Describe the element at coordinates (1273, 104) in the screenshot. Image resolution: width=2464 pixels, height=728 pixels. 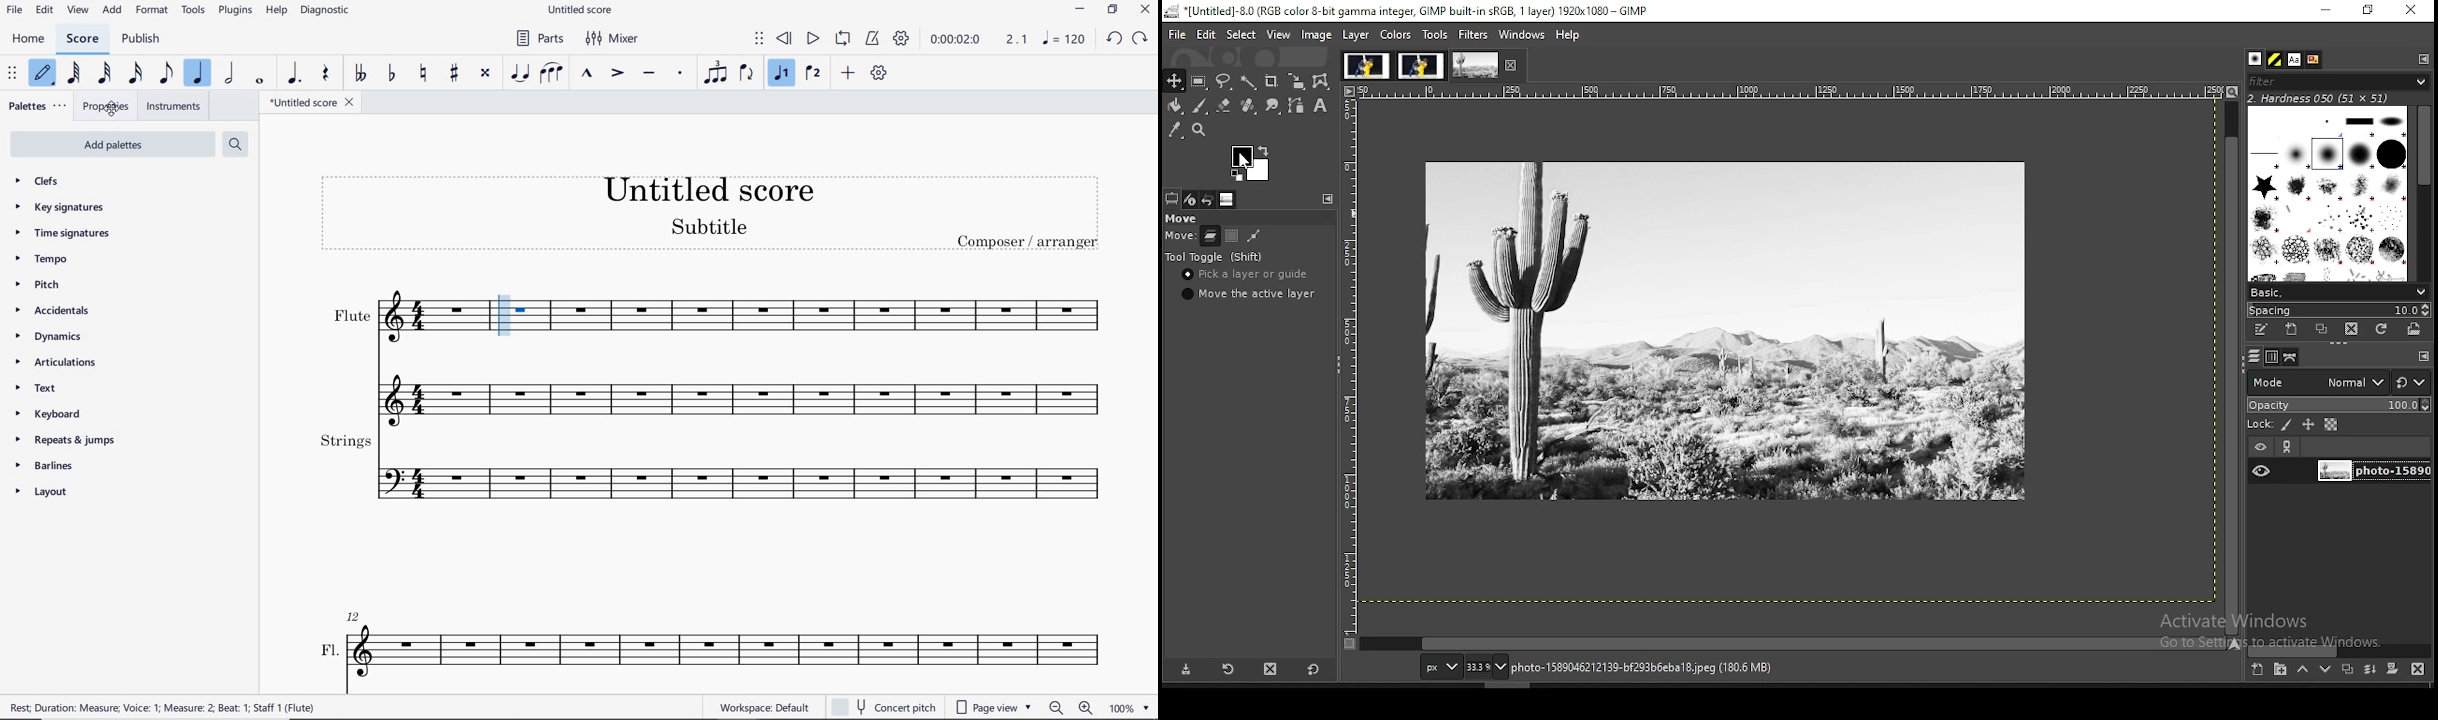
I see `smudge tool` at that location.